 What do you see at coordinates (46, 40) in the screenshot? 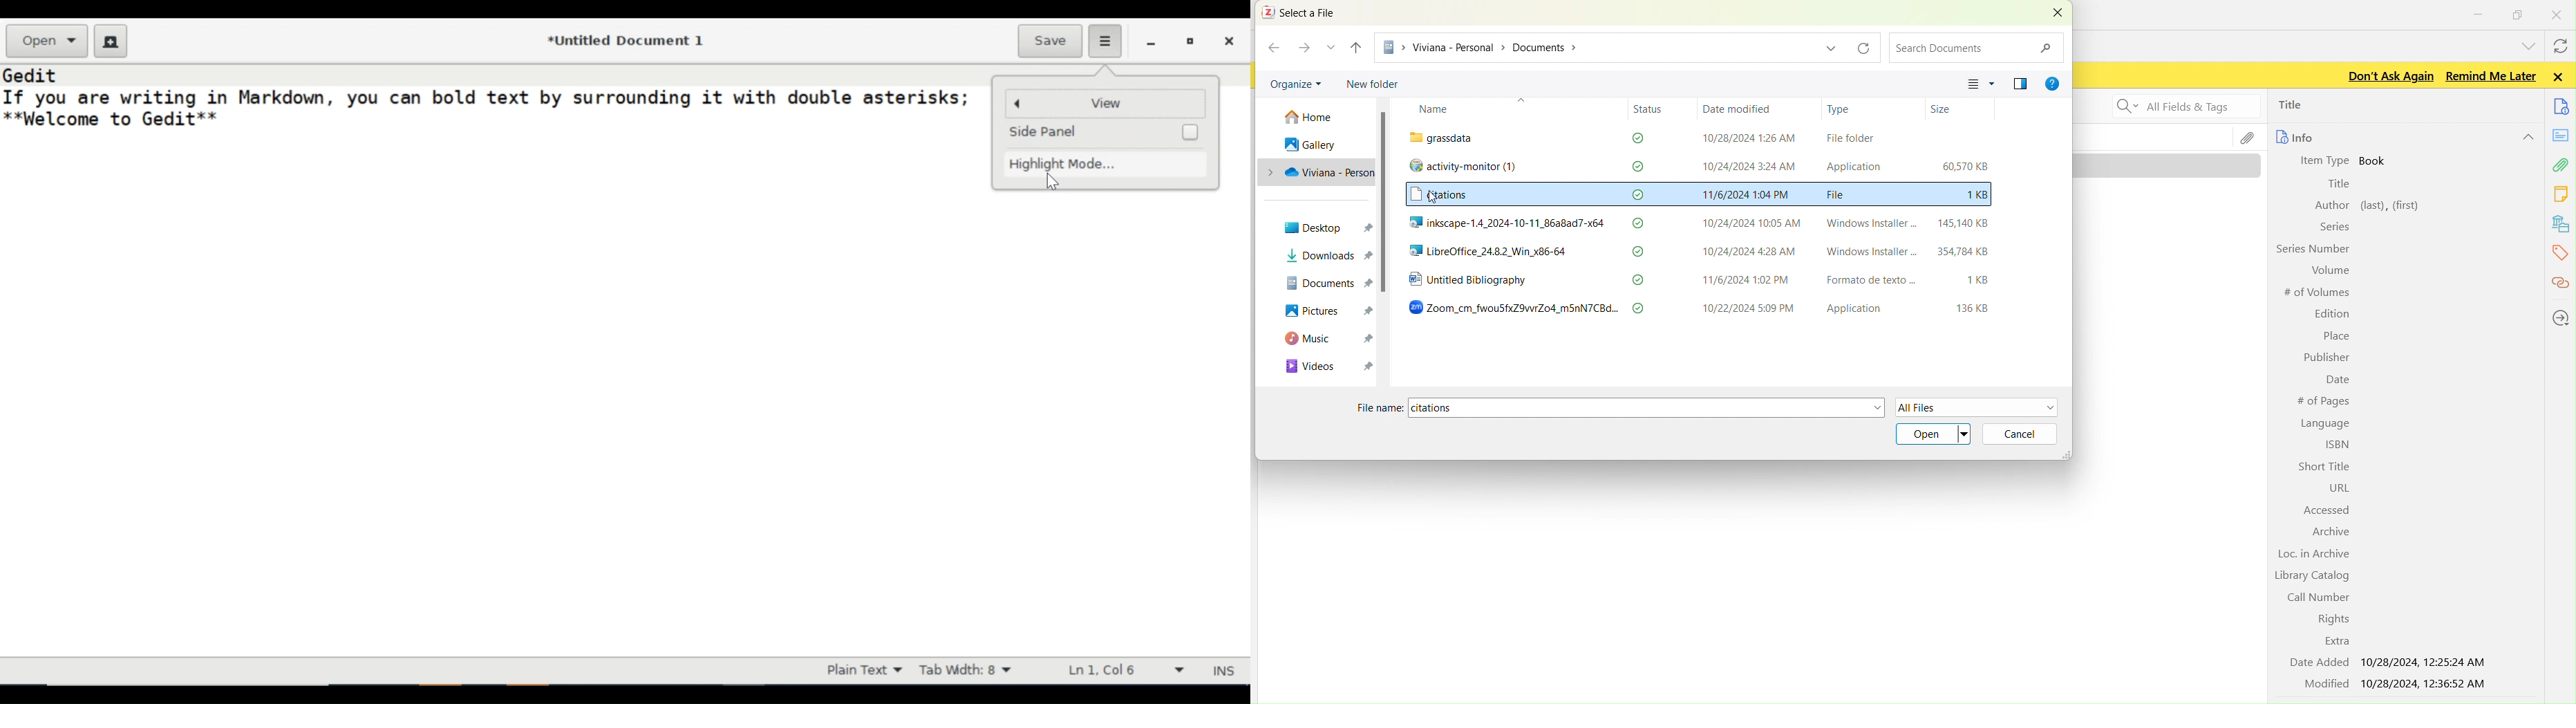
I see `Open` at bounding box center [46, 40].